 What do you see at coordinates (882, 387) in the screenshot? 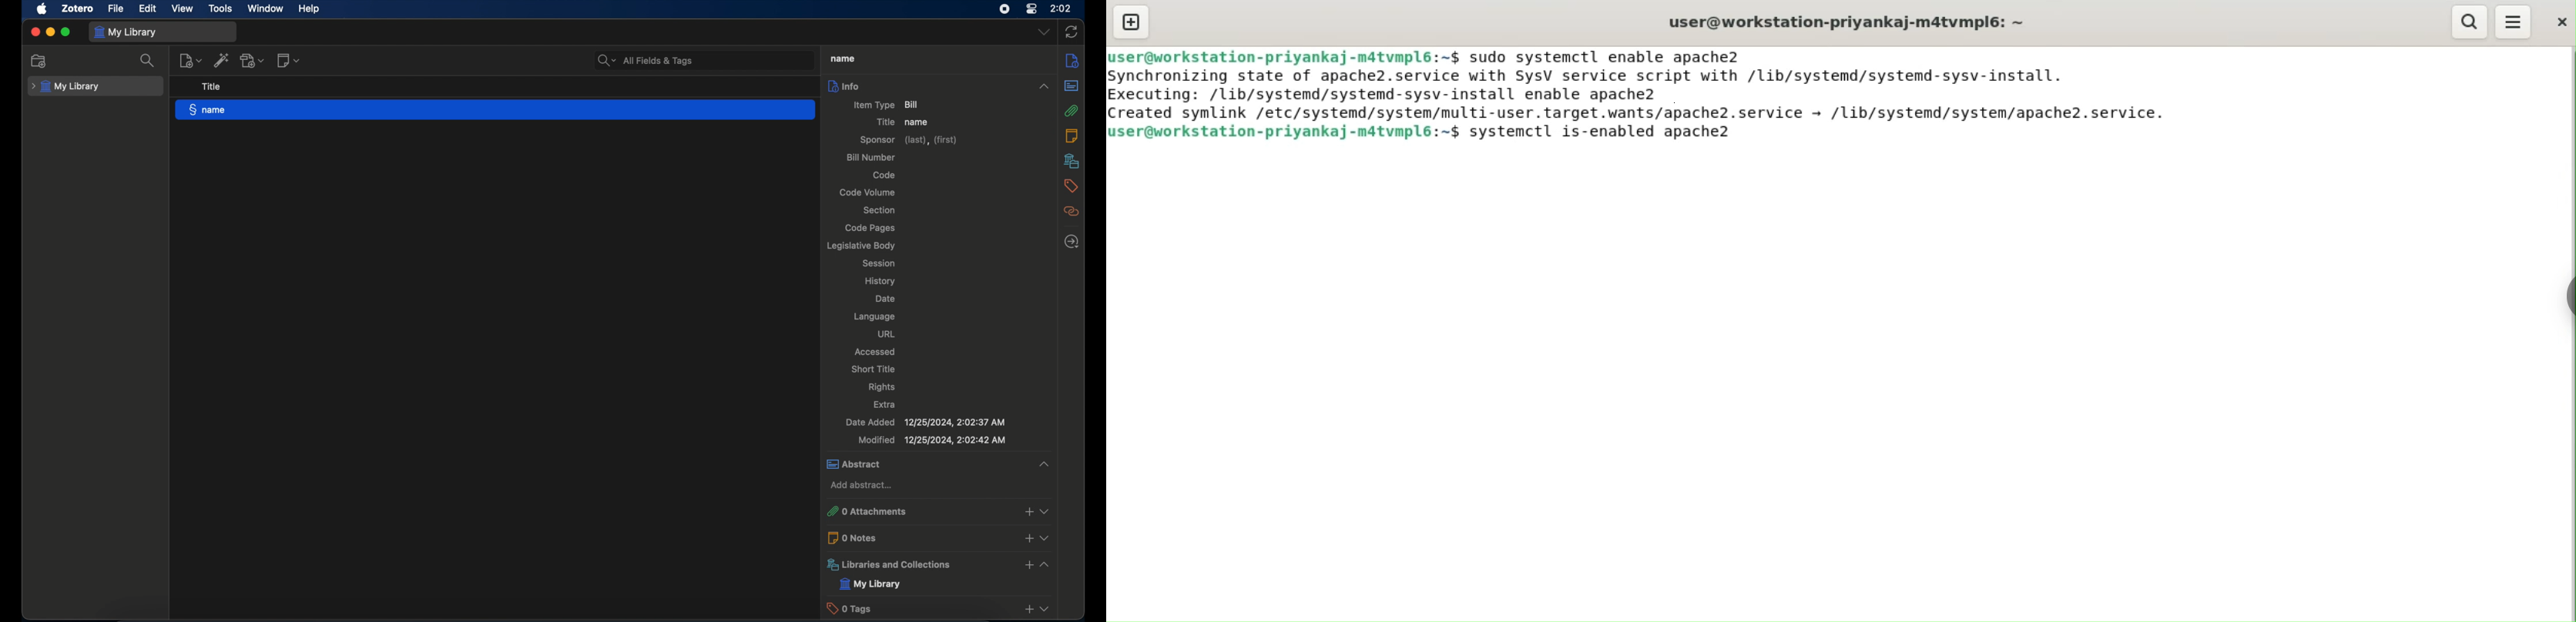
I see `rights` at bounding box center [882, 387].